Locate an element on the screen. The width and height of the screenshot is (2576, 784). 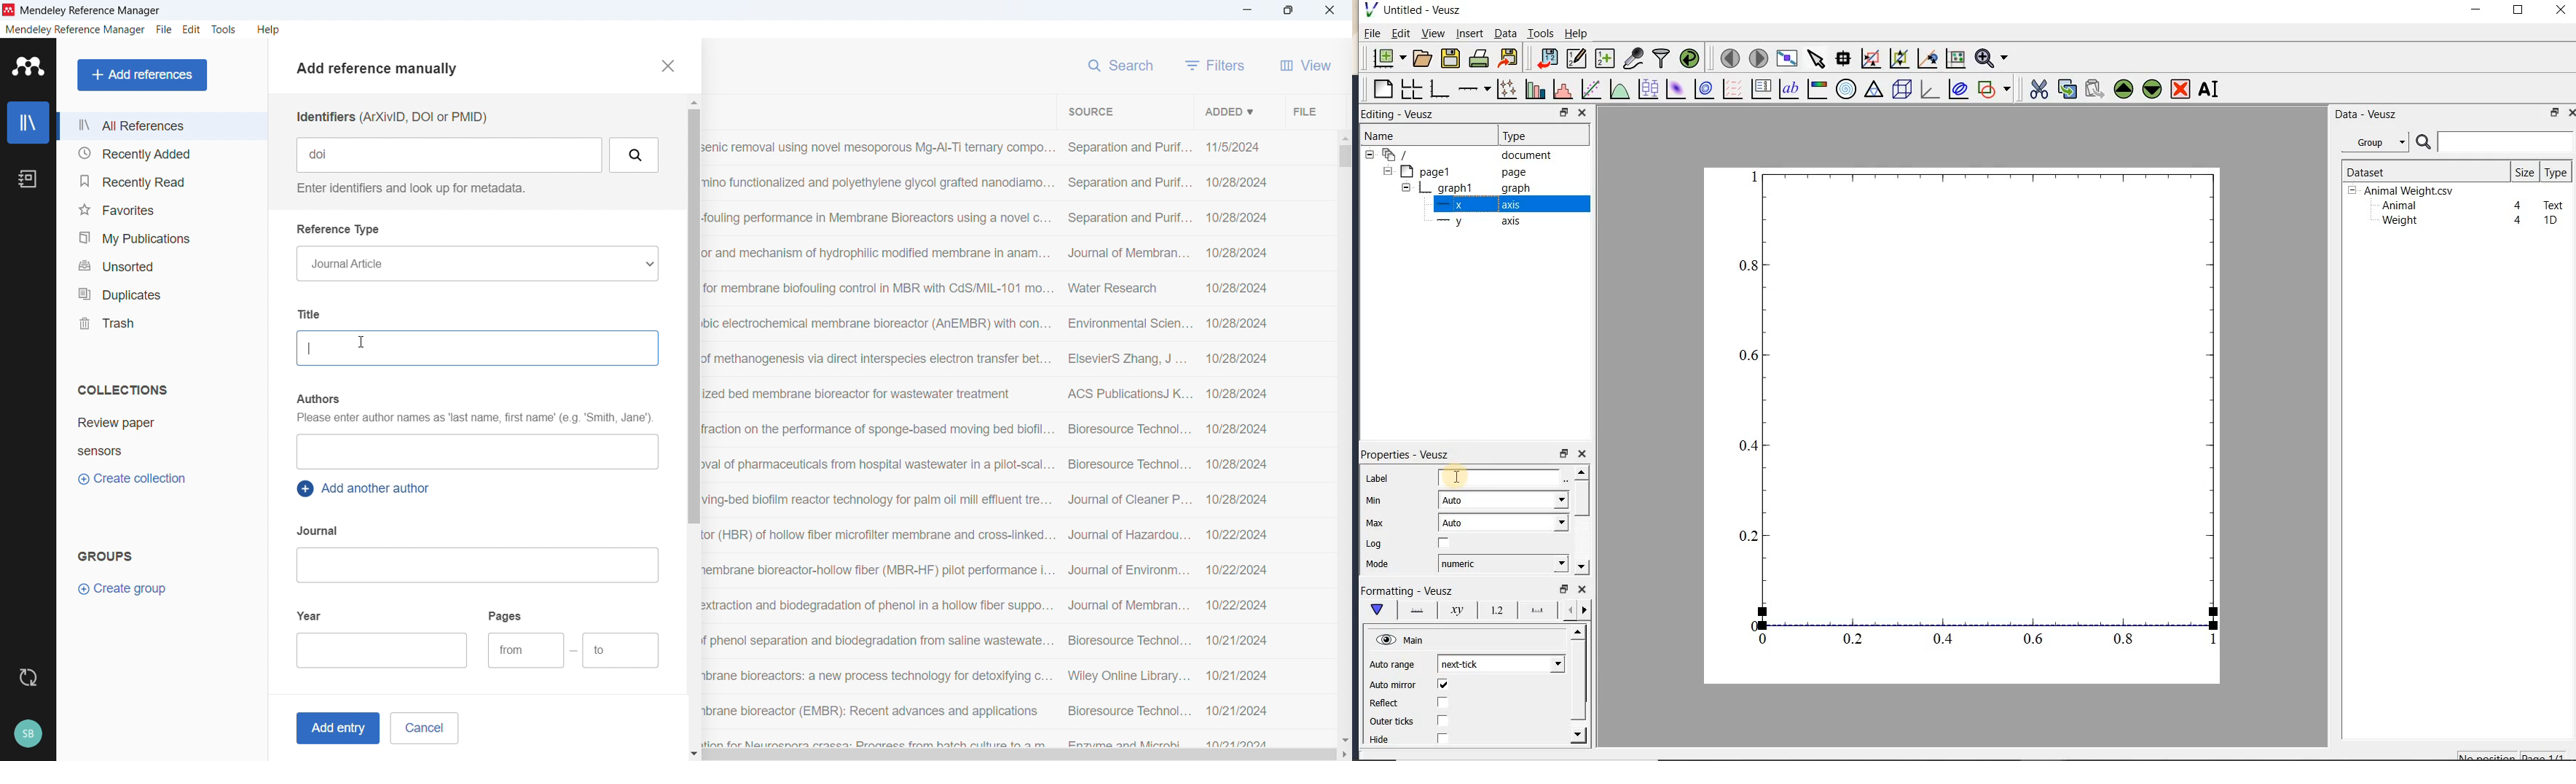
Sort by date added  is located at coordinates (1227, 111).